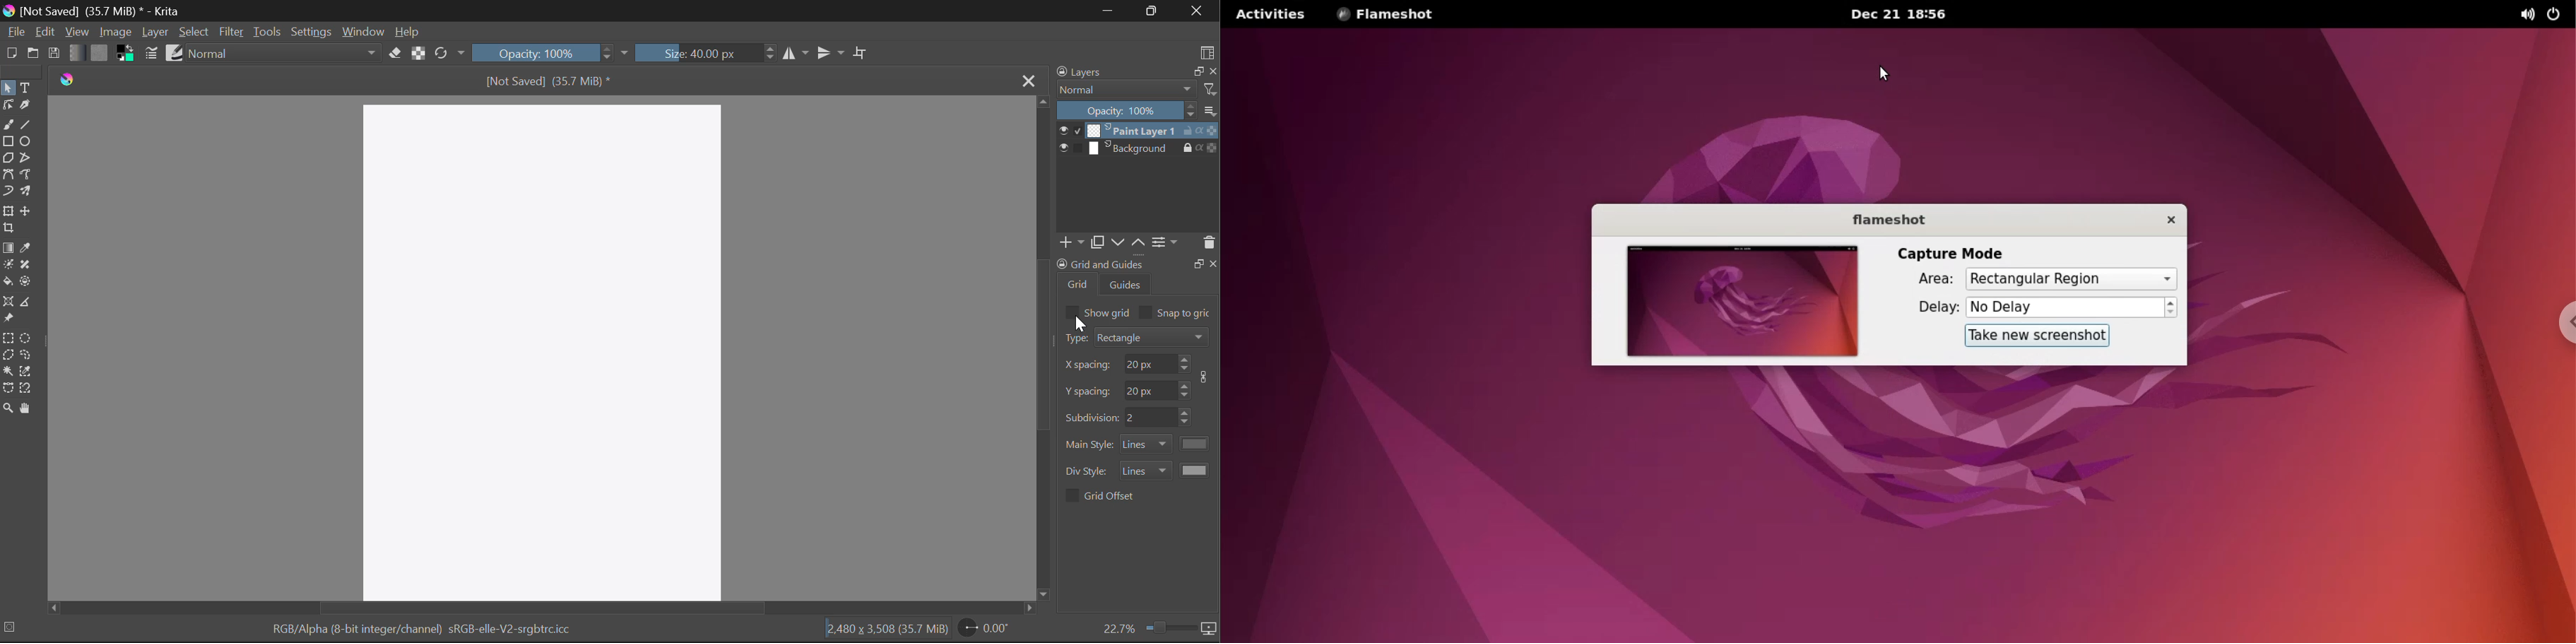  I want to click on show/hide, so click(1070, 148).